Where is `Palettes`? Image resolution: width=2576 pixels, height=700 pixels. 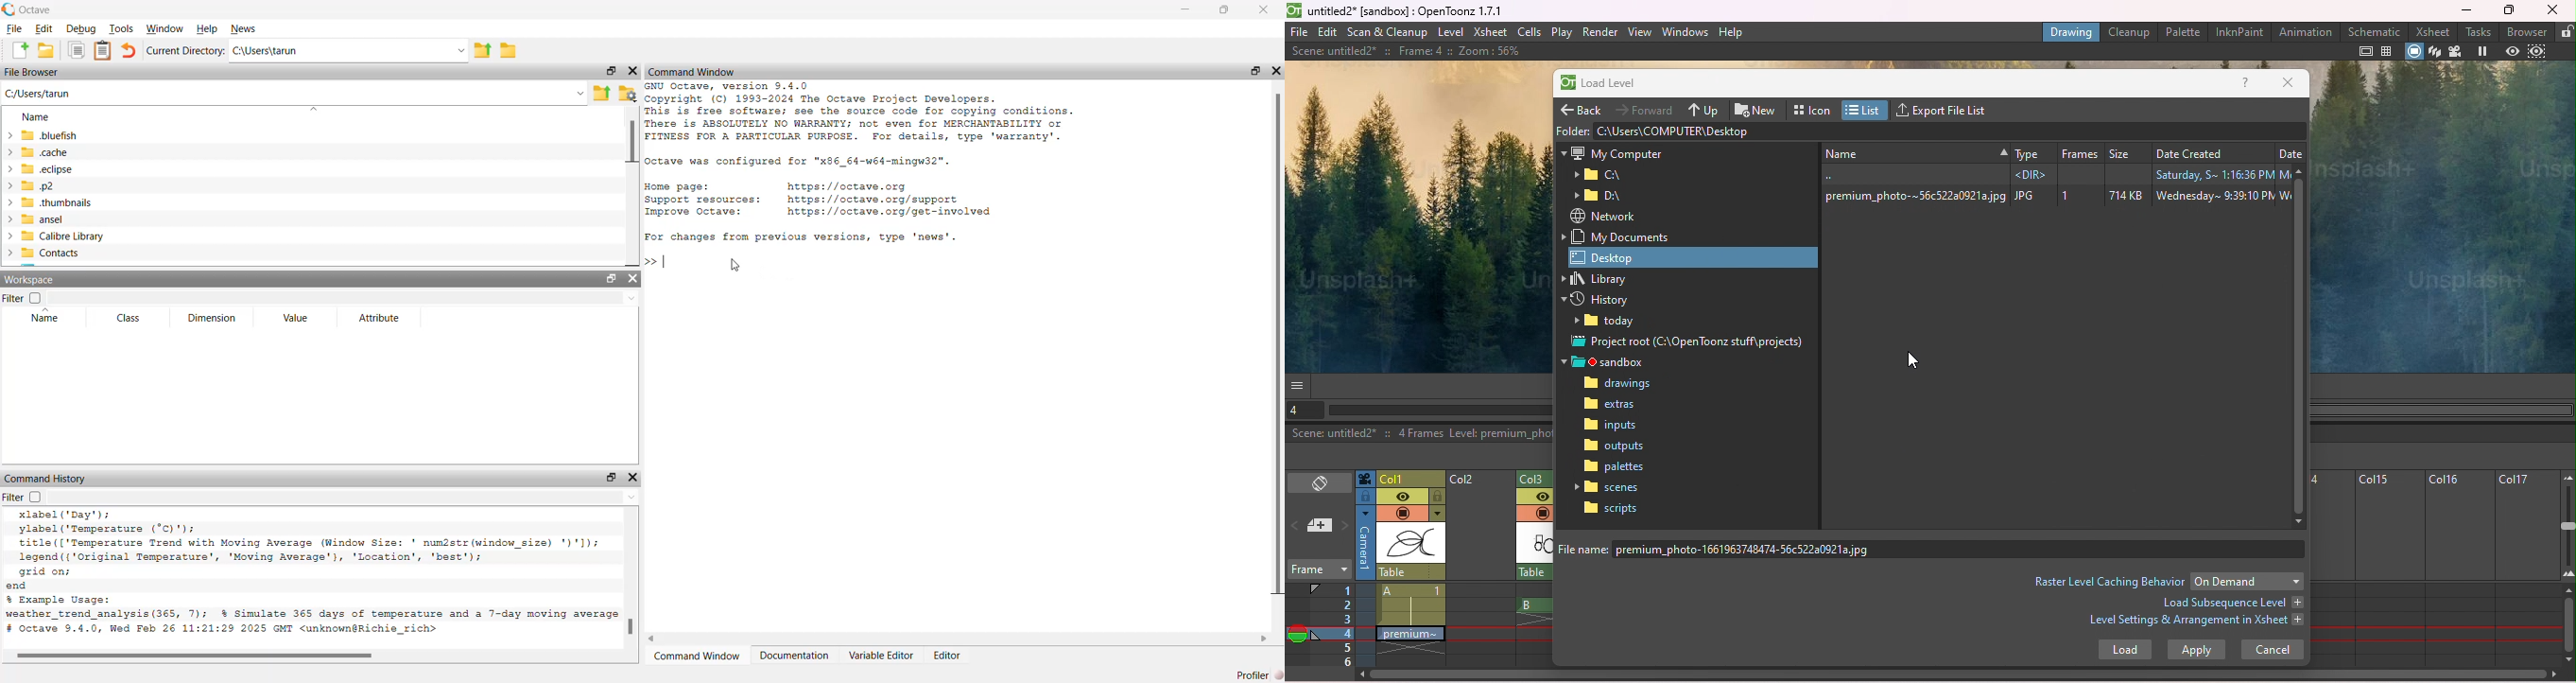 Palettes is located at coordinates (1616, 466).